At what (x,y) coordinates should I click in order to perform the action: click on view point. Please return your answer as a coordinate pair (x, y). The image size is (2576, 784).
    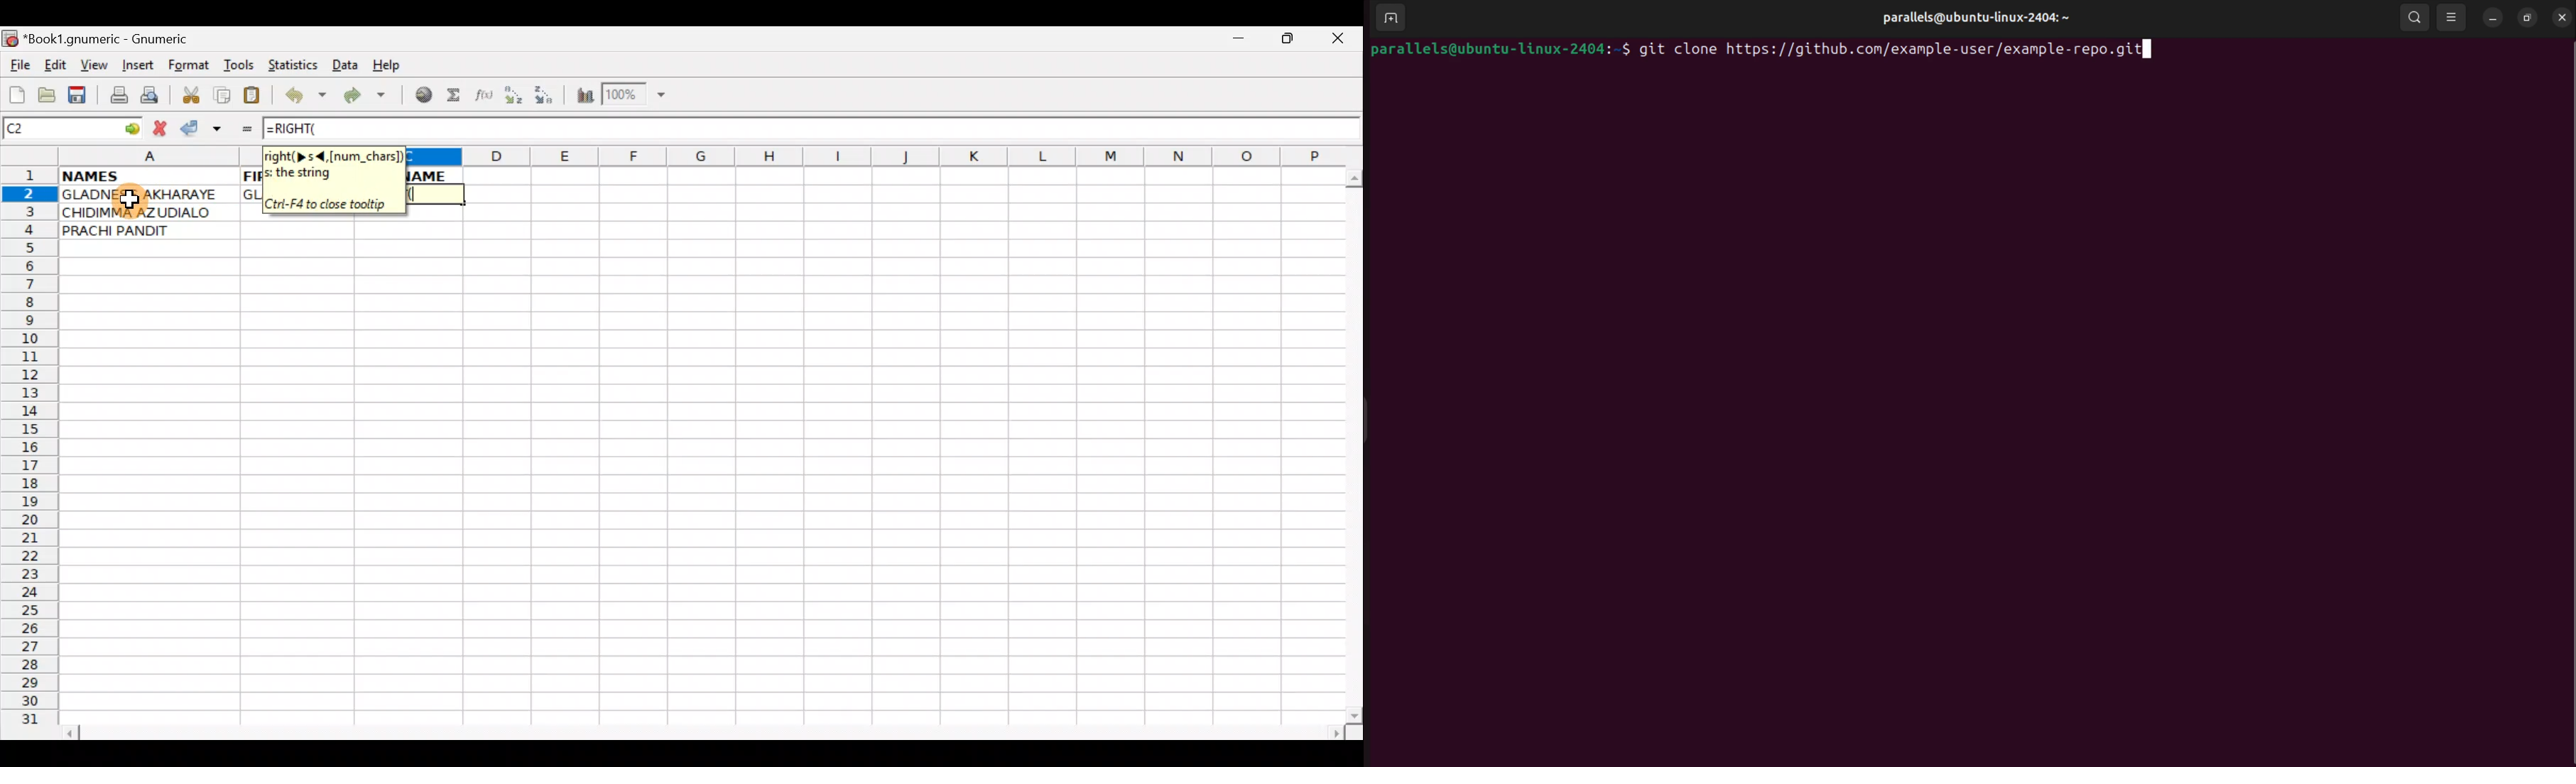
    Looking at the image, I should click on (2452, 17).